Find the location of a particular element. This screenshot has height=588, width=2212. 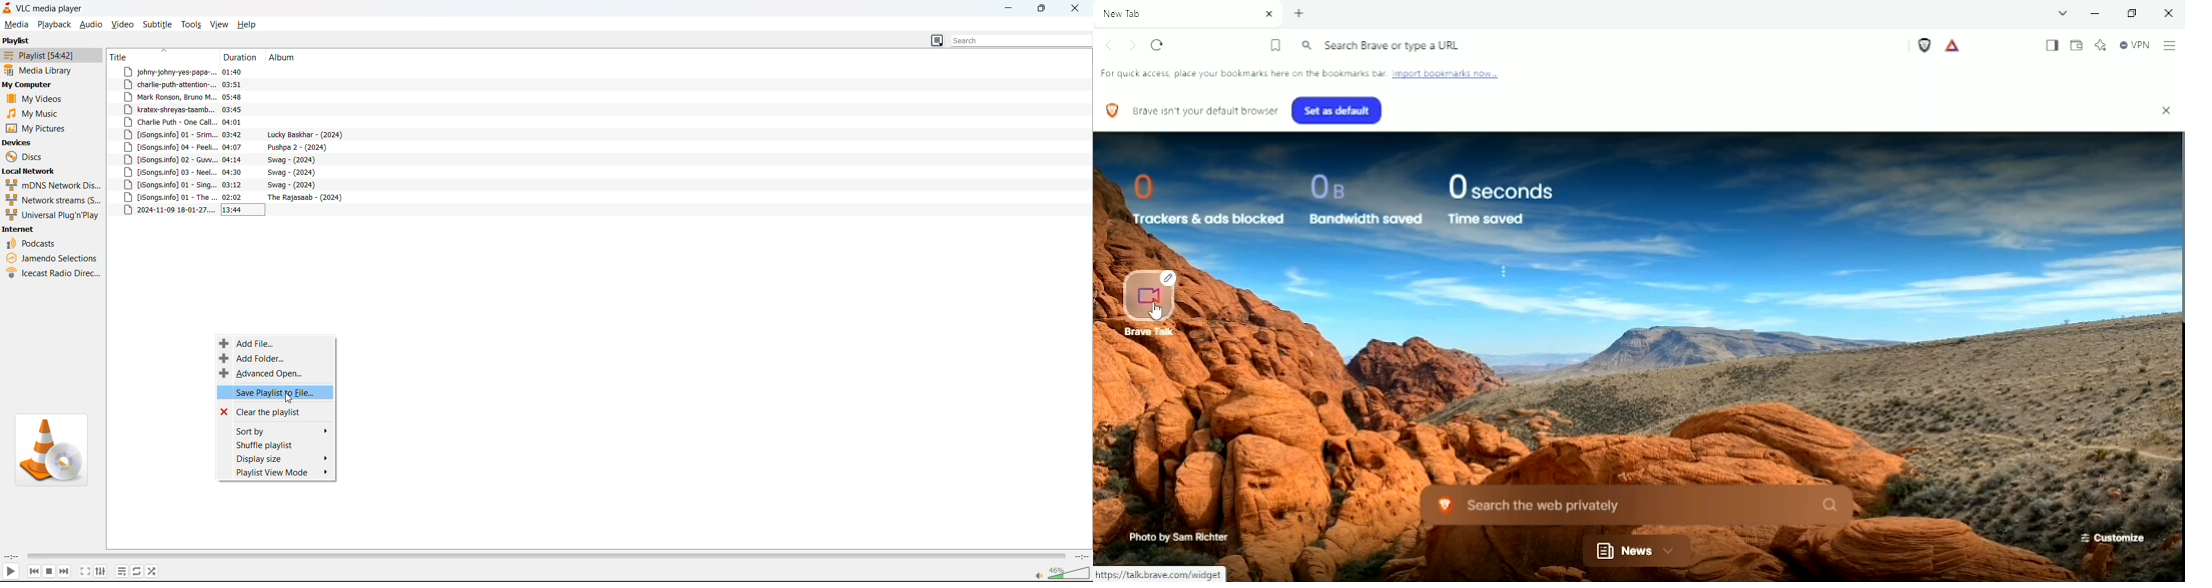

minimize is located at coordinates (1007, 7).